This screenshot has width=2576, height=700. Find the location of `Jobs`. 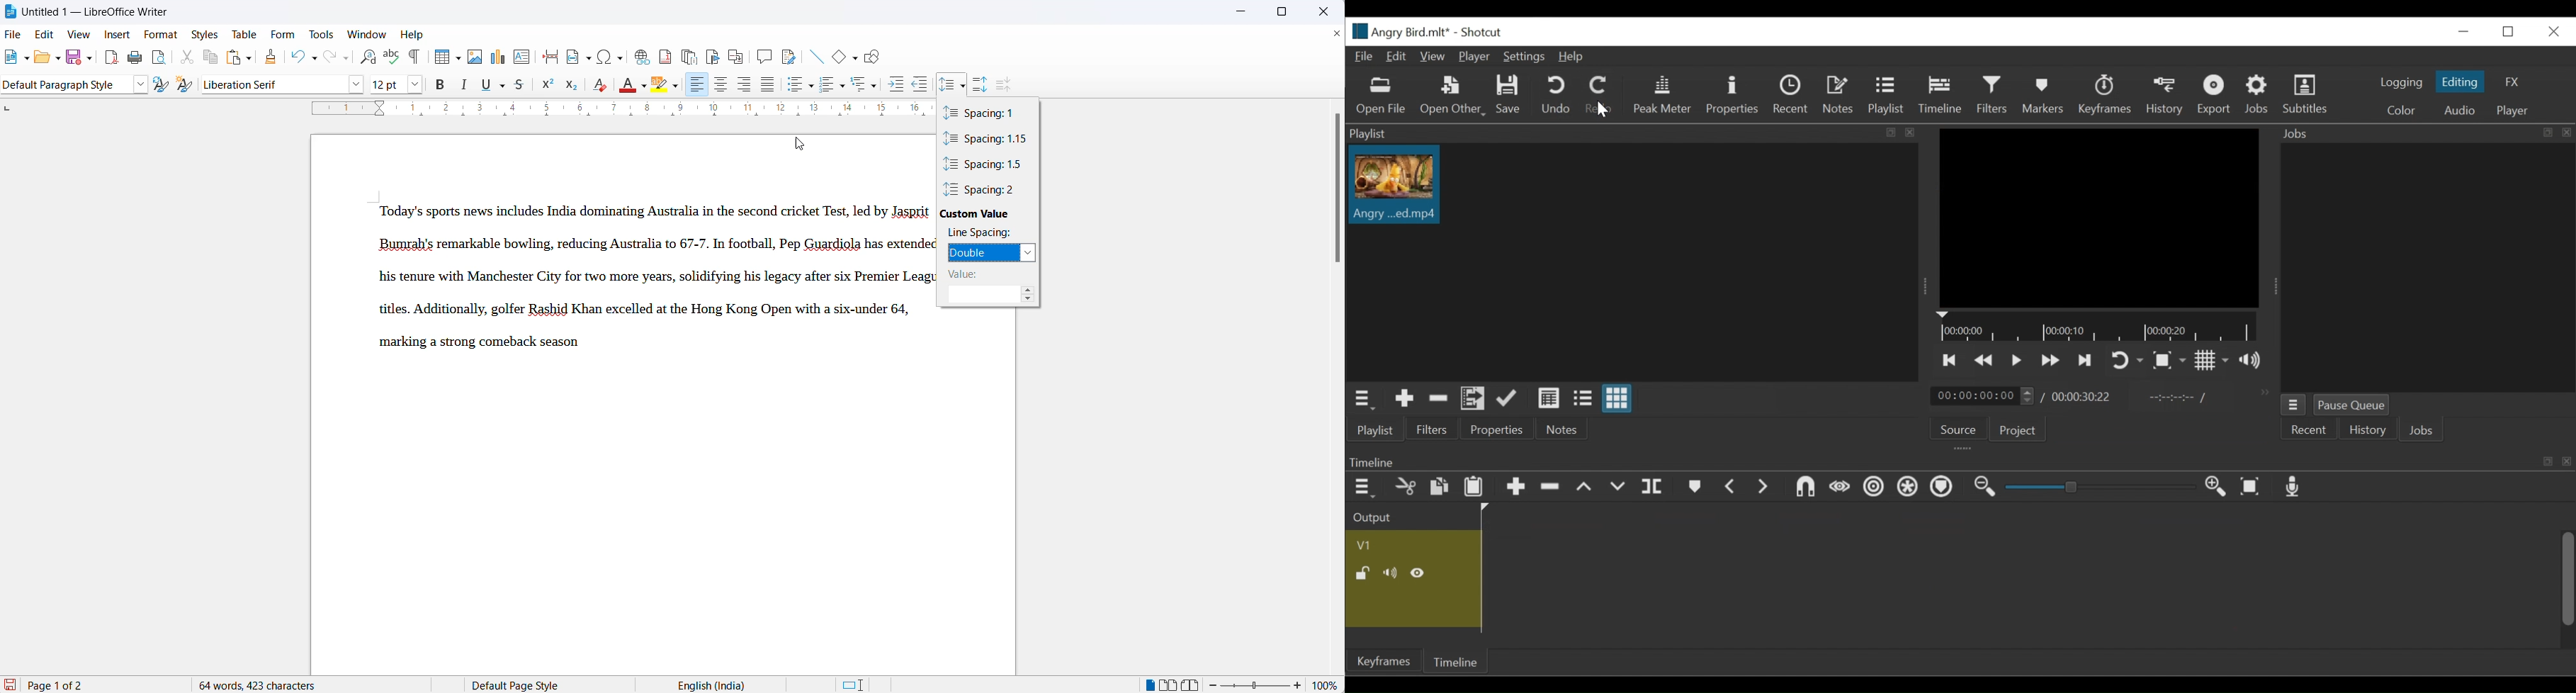

Jobs is located at coordinates (2424, 432).